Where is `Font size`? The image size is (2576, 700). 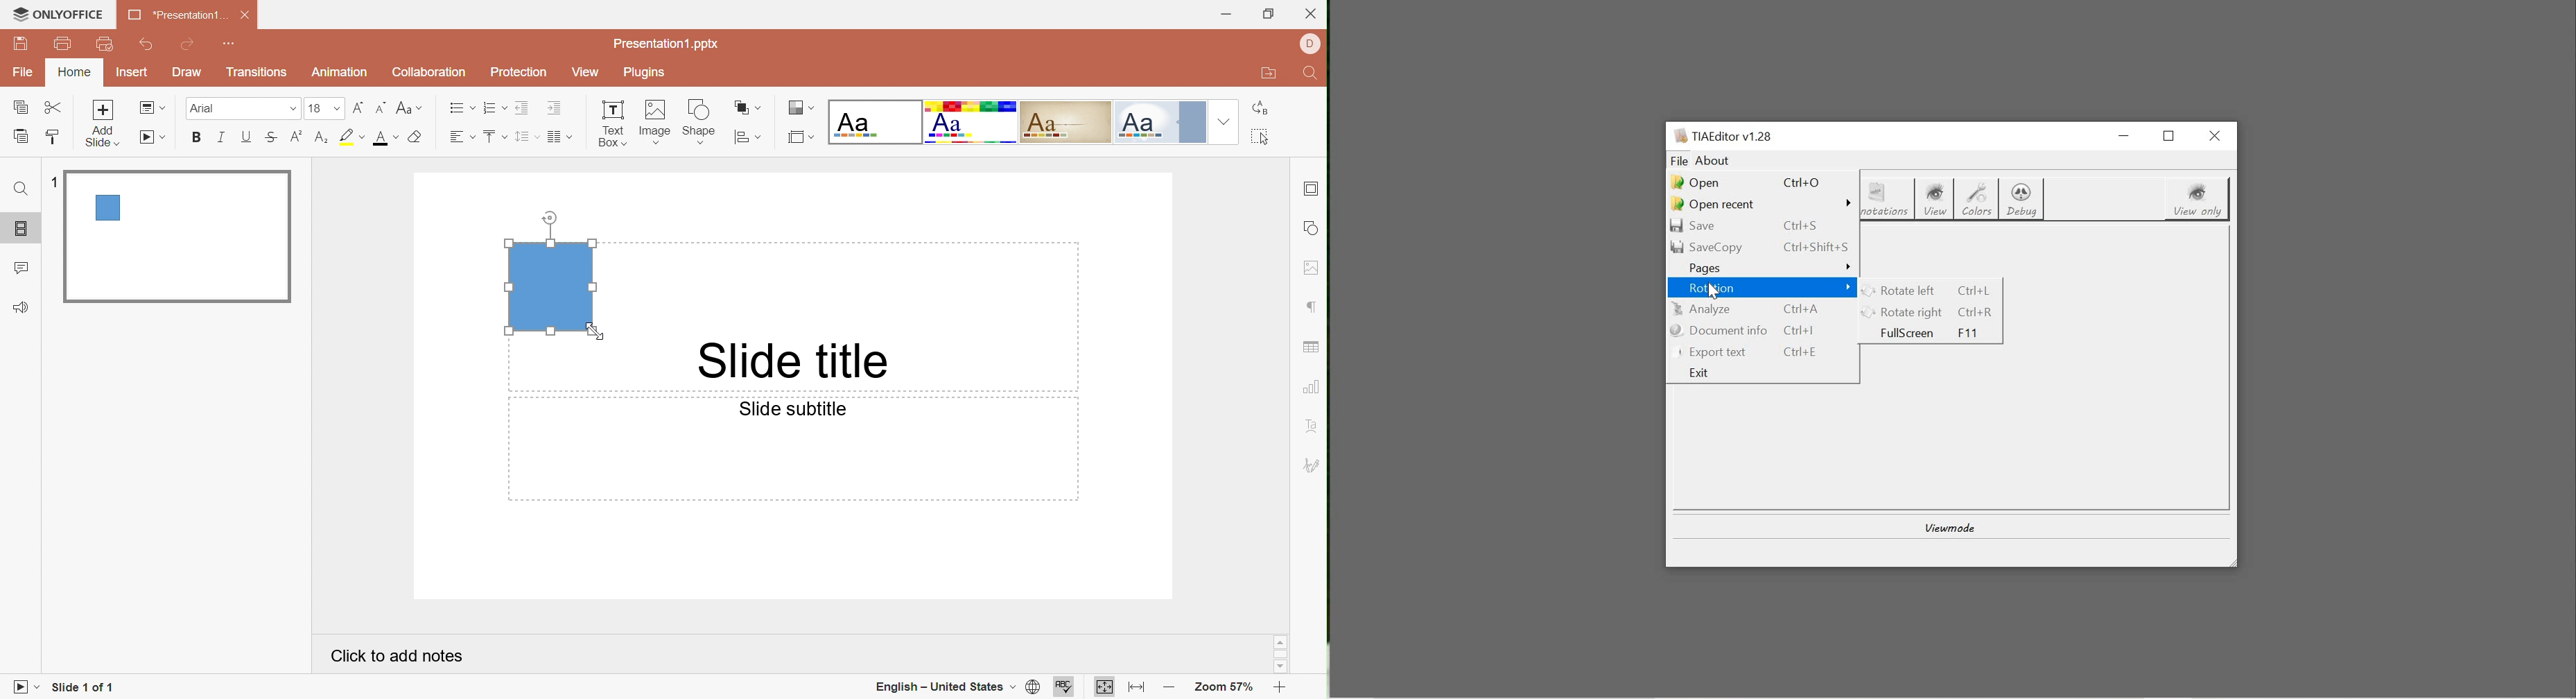
Font size is located at coordinates (325, 108).